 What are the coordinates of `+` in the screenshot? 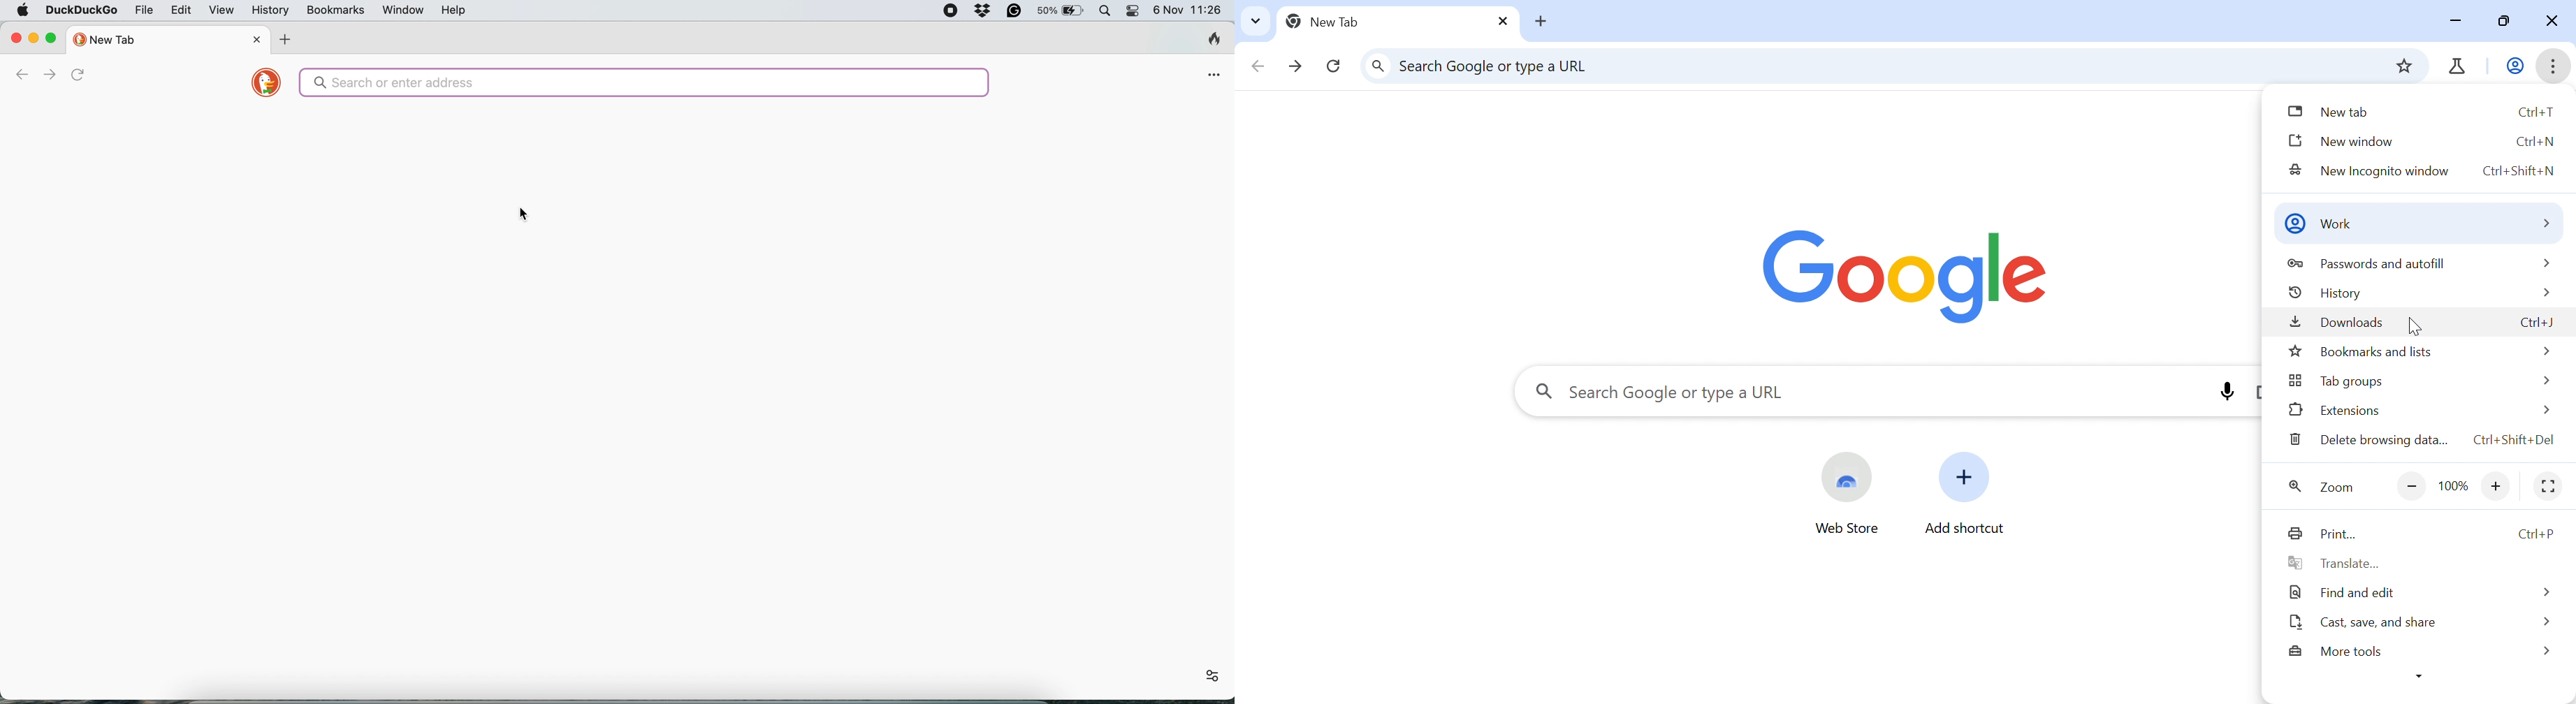 It's located at (2495, 489).